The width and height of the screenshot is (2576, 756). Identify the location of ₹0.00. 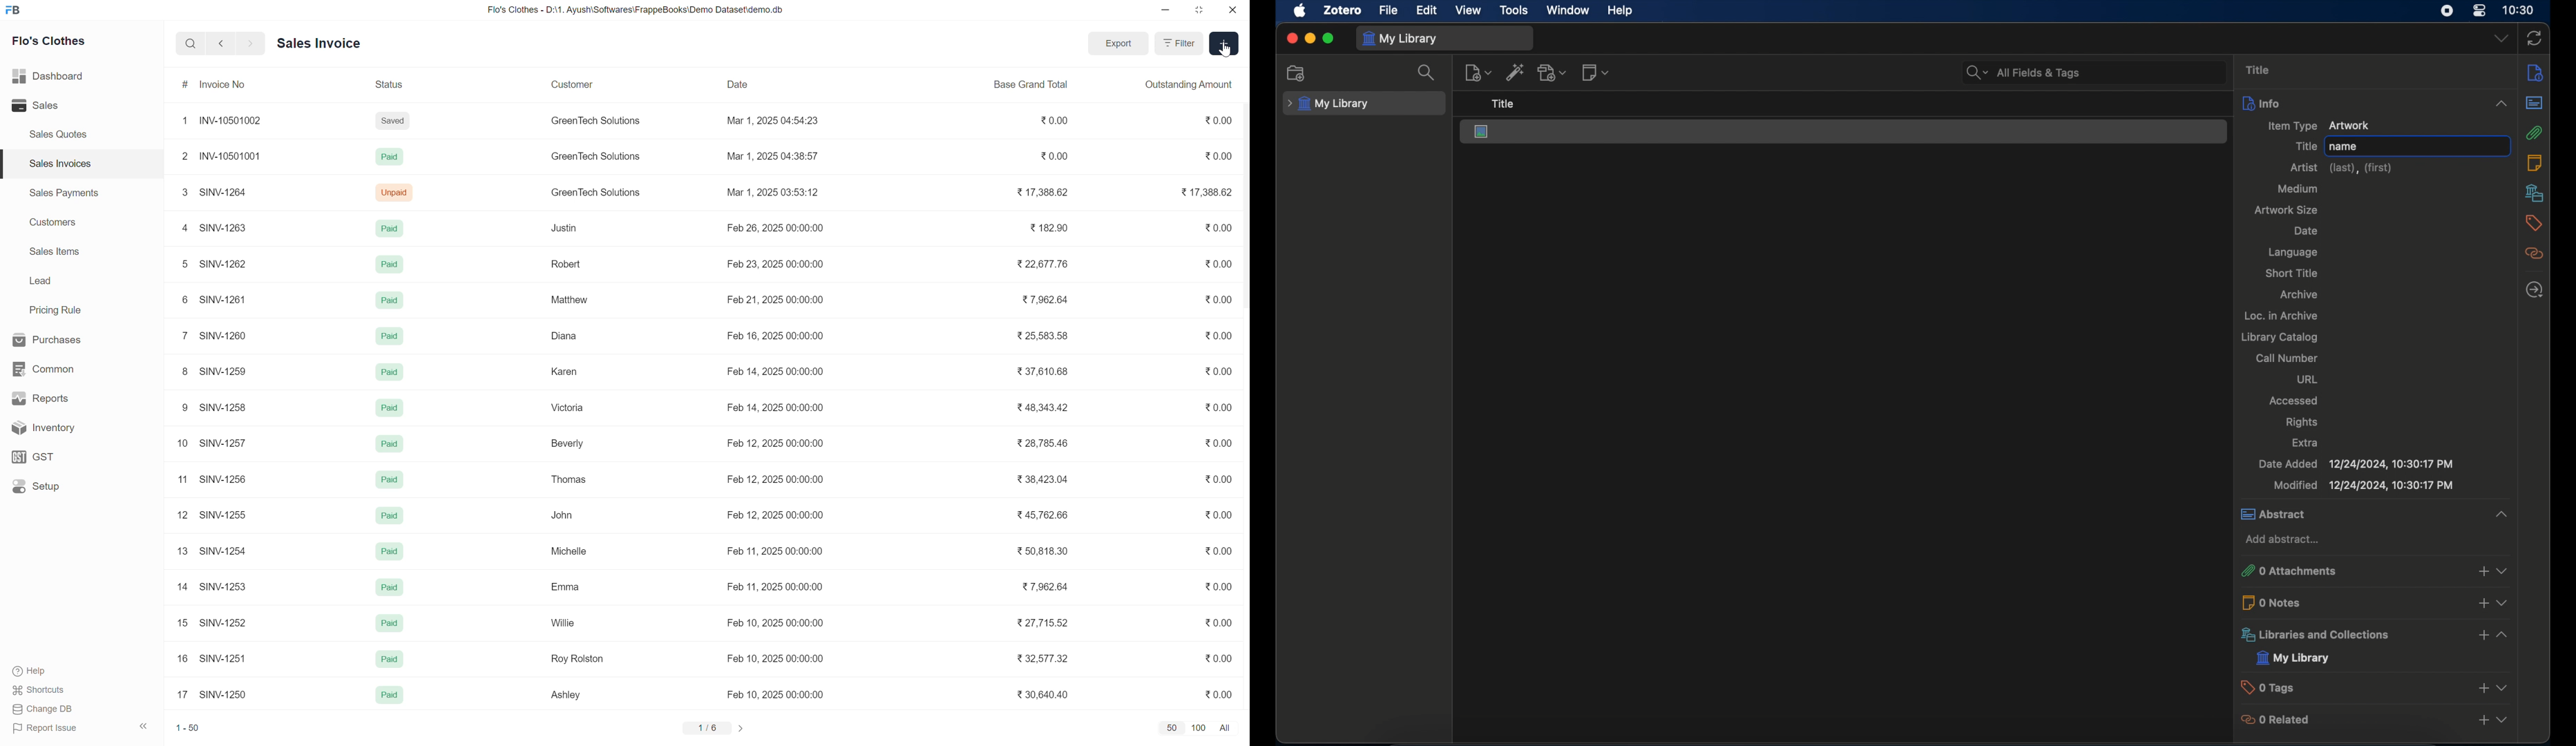
(1218, 515).